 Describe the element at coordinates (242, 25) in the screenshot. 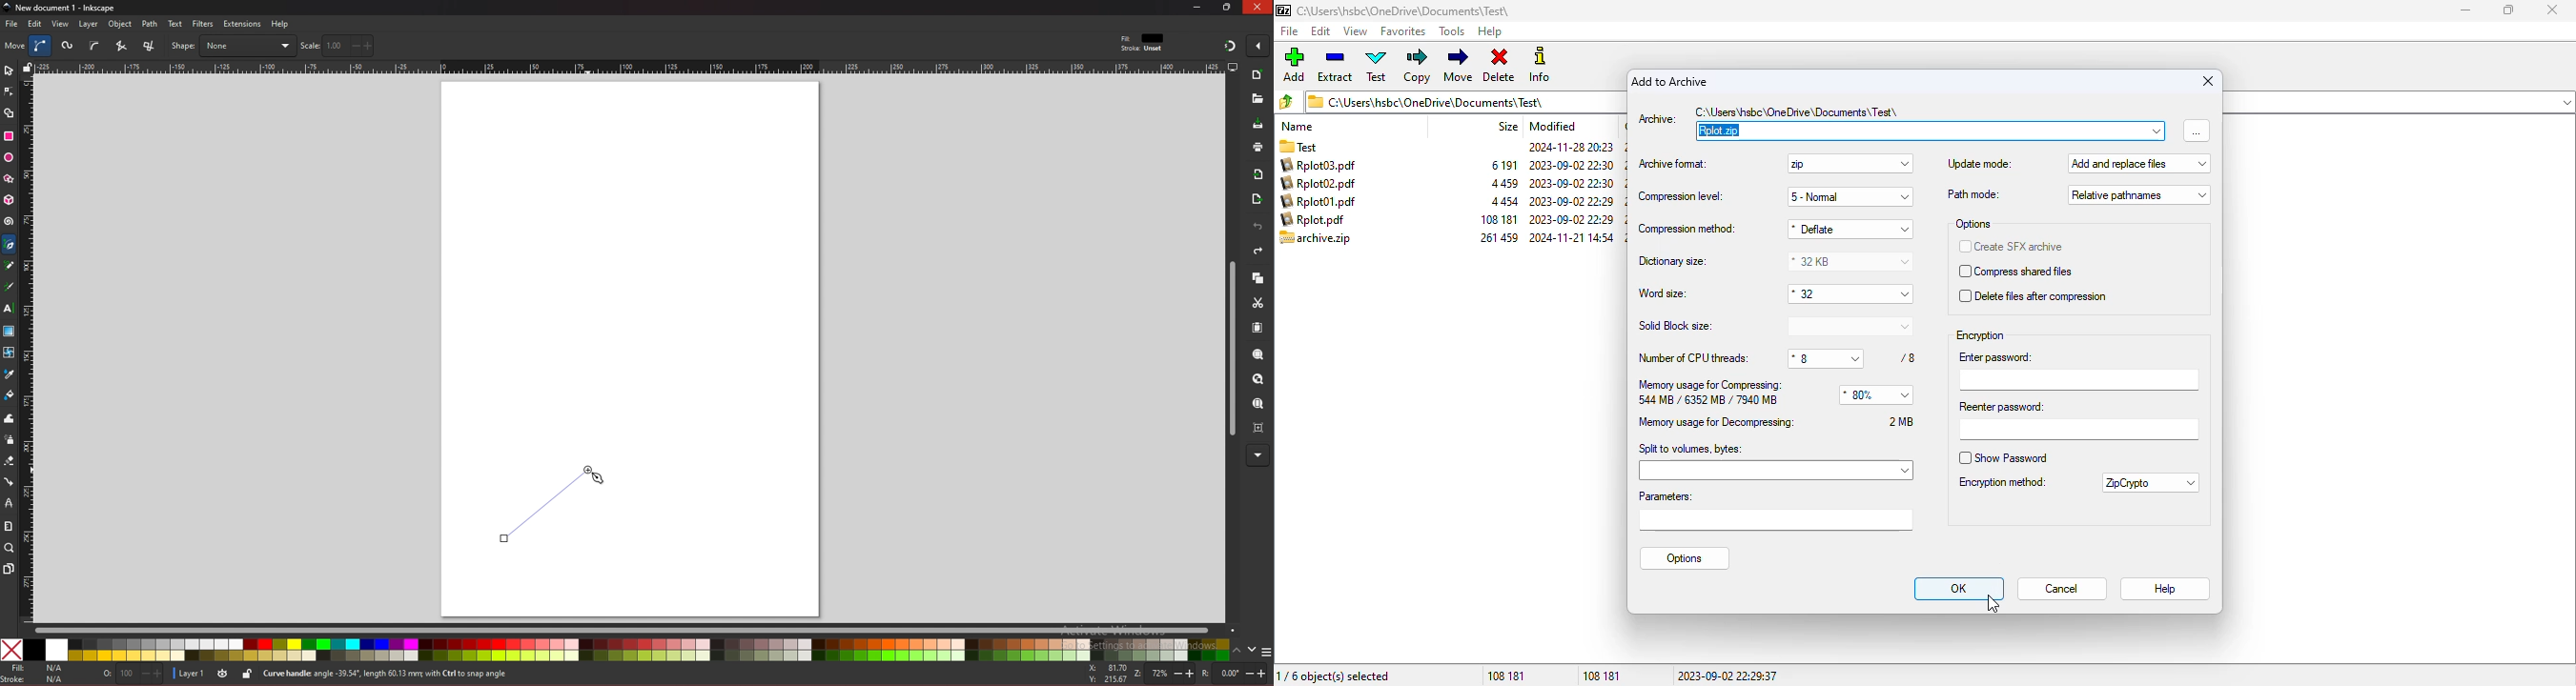

I see `extensions` at that location.